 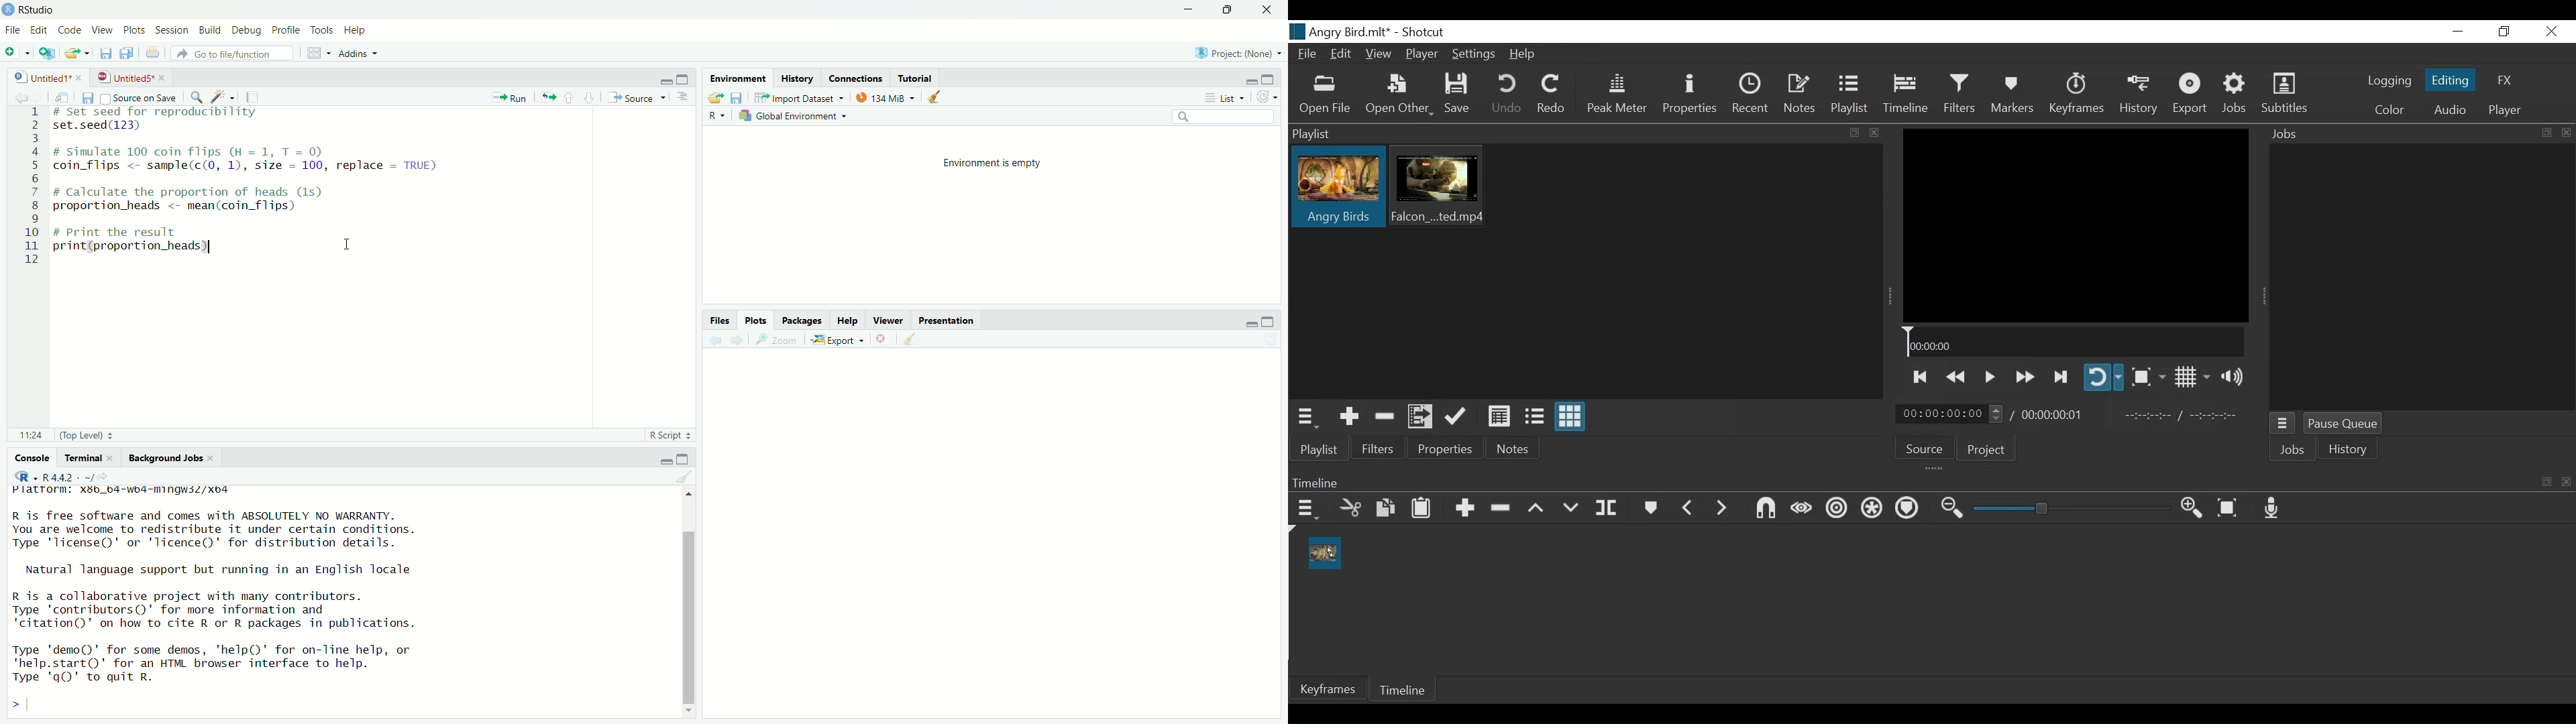 I want to click on maximize, so click(x=1275, y=76).